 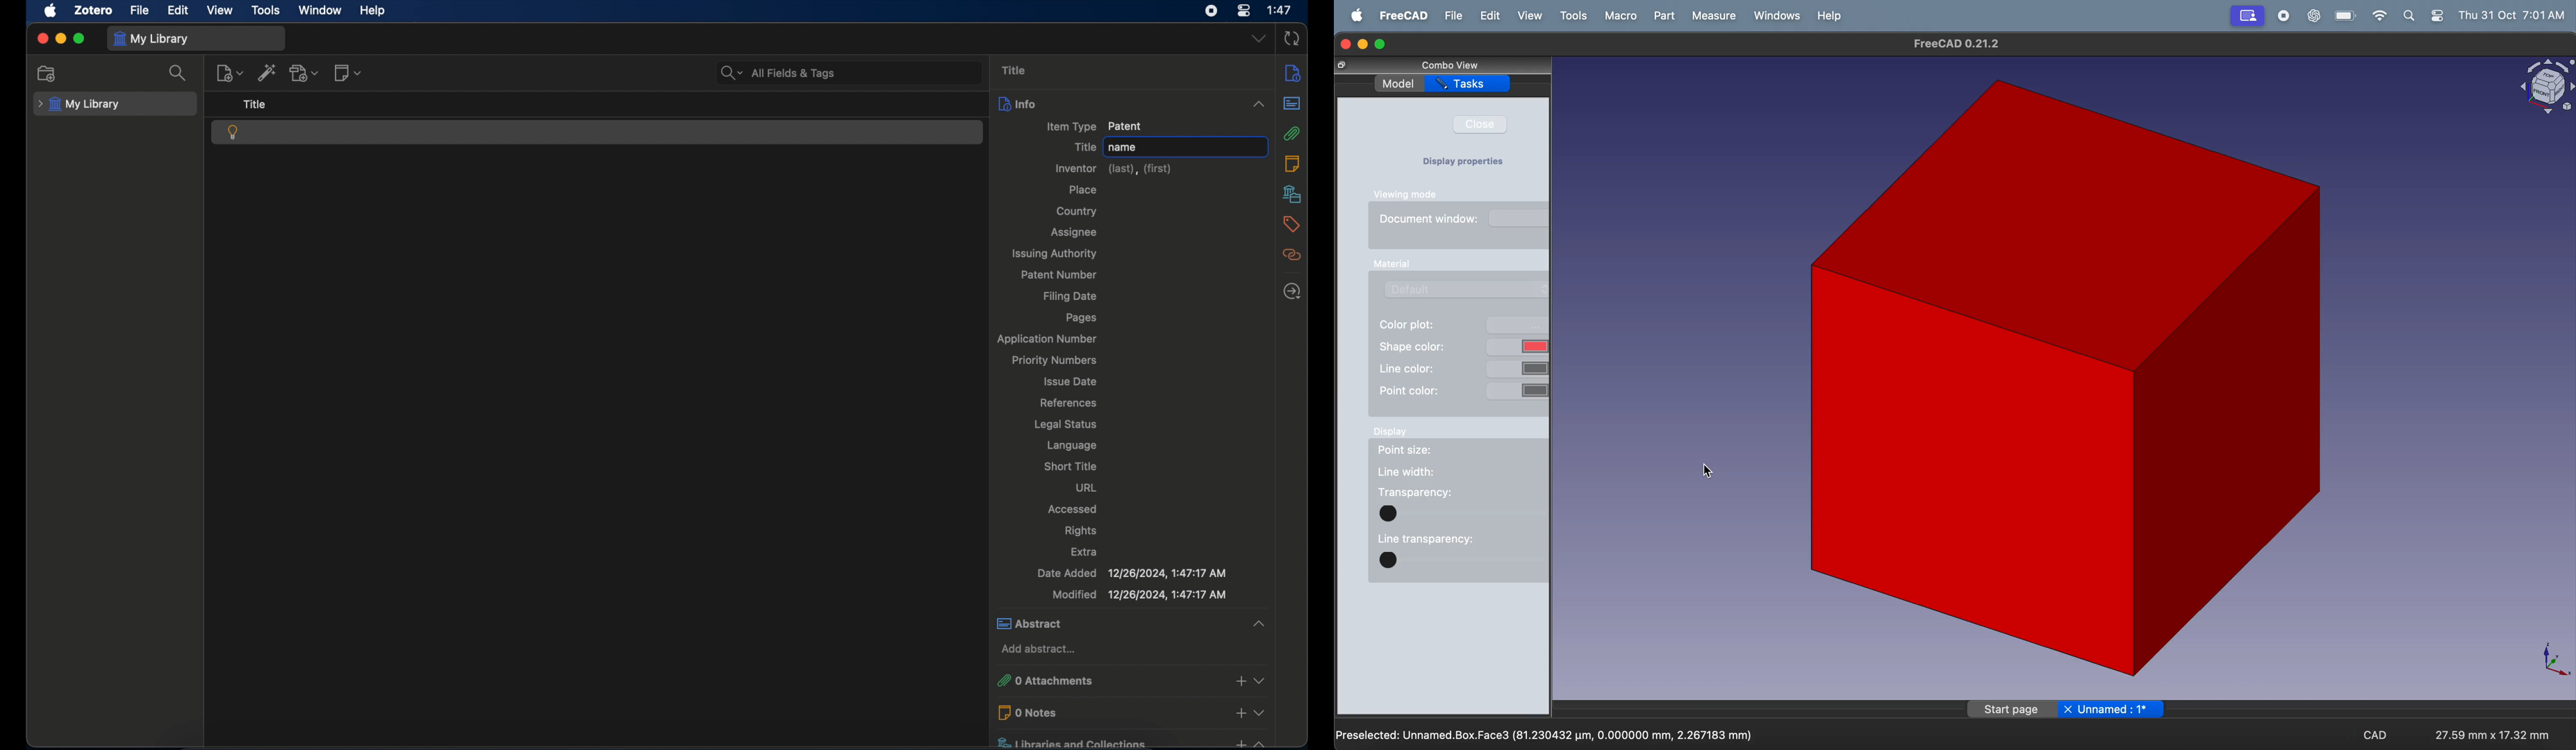 I want to click on control center, so click(x=1246, y=10).